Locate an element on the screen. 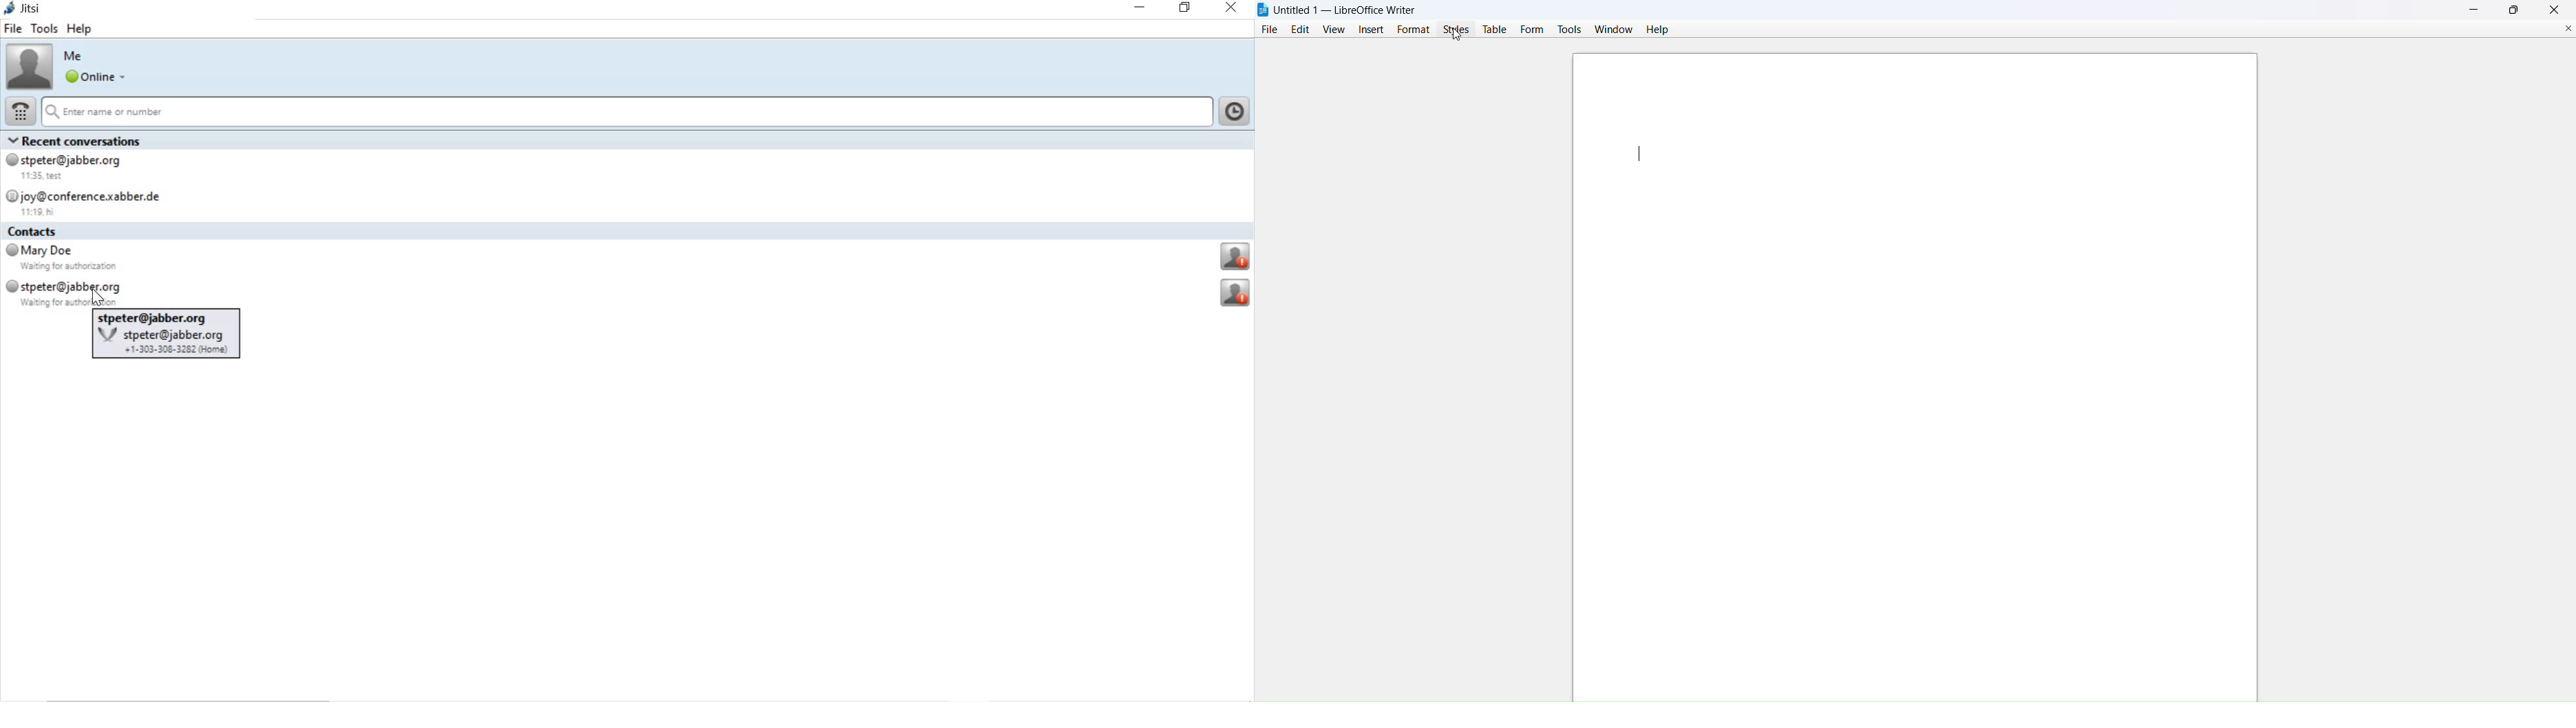   Mary Doe Waiting for authorizaton is located at coordinates (63, 259).